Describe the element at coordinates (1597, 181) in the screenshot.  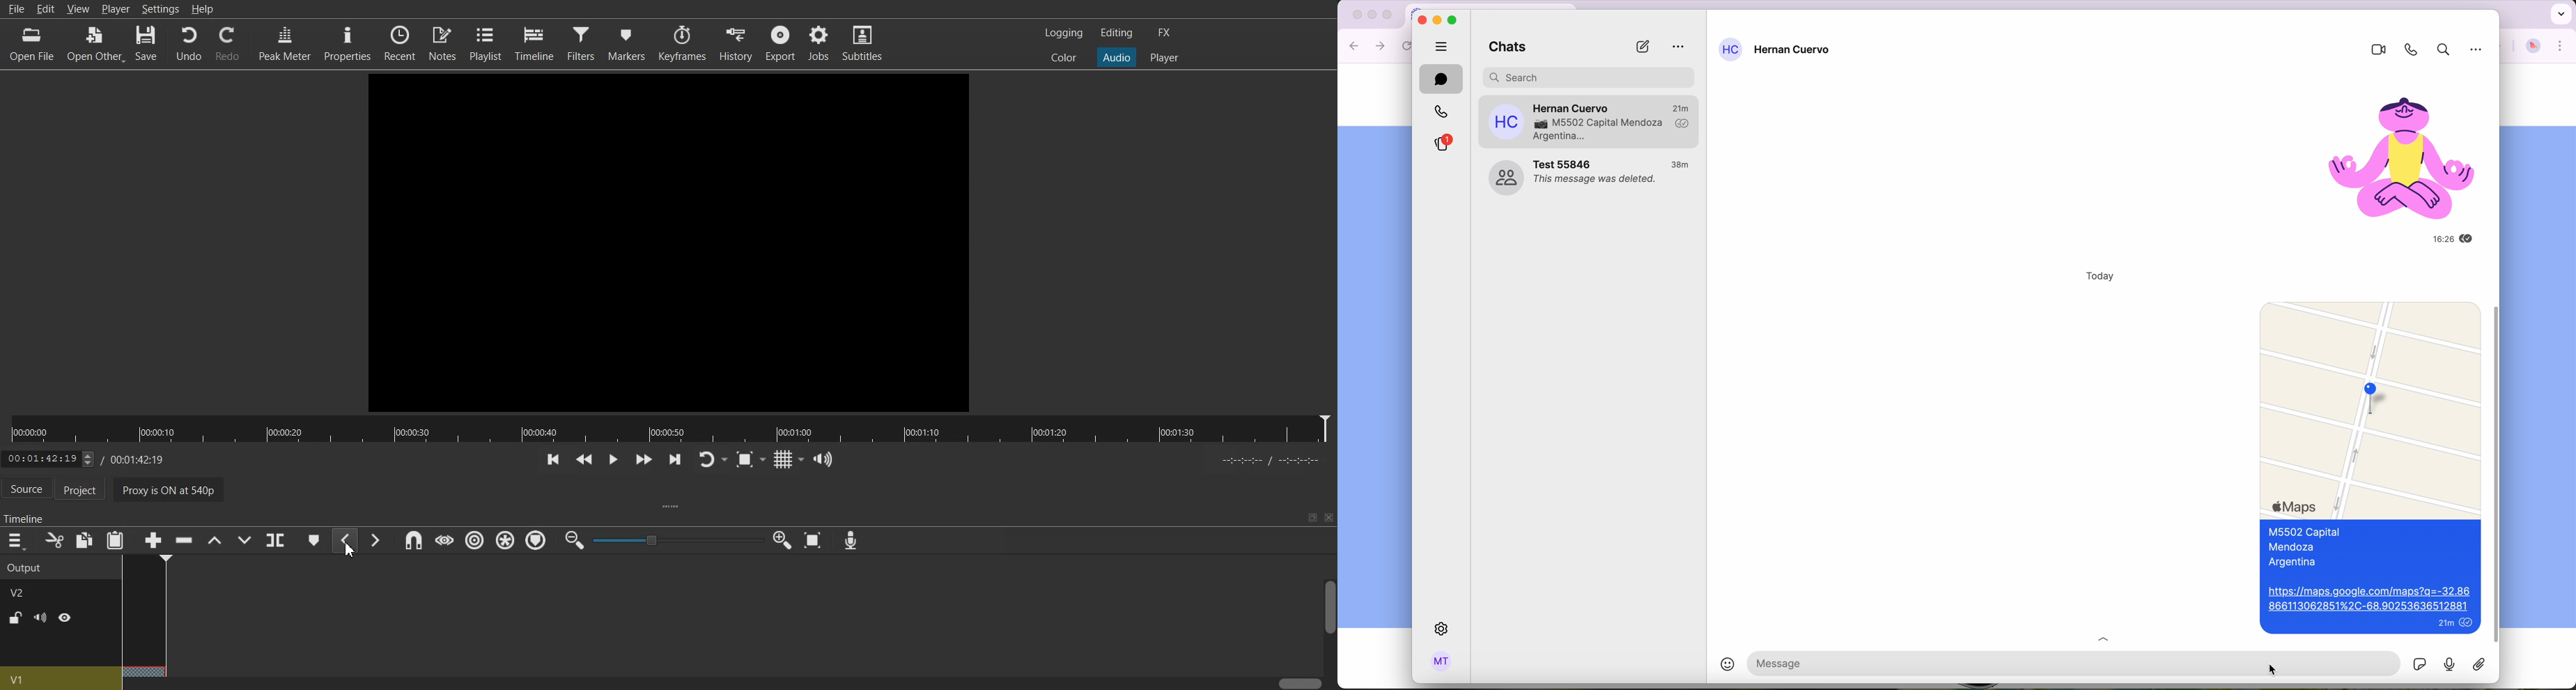
I see `This message was deleted.` at that location.